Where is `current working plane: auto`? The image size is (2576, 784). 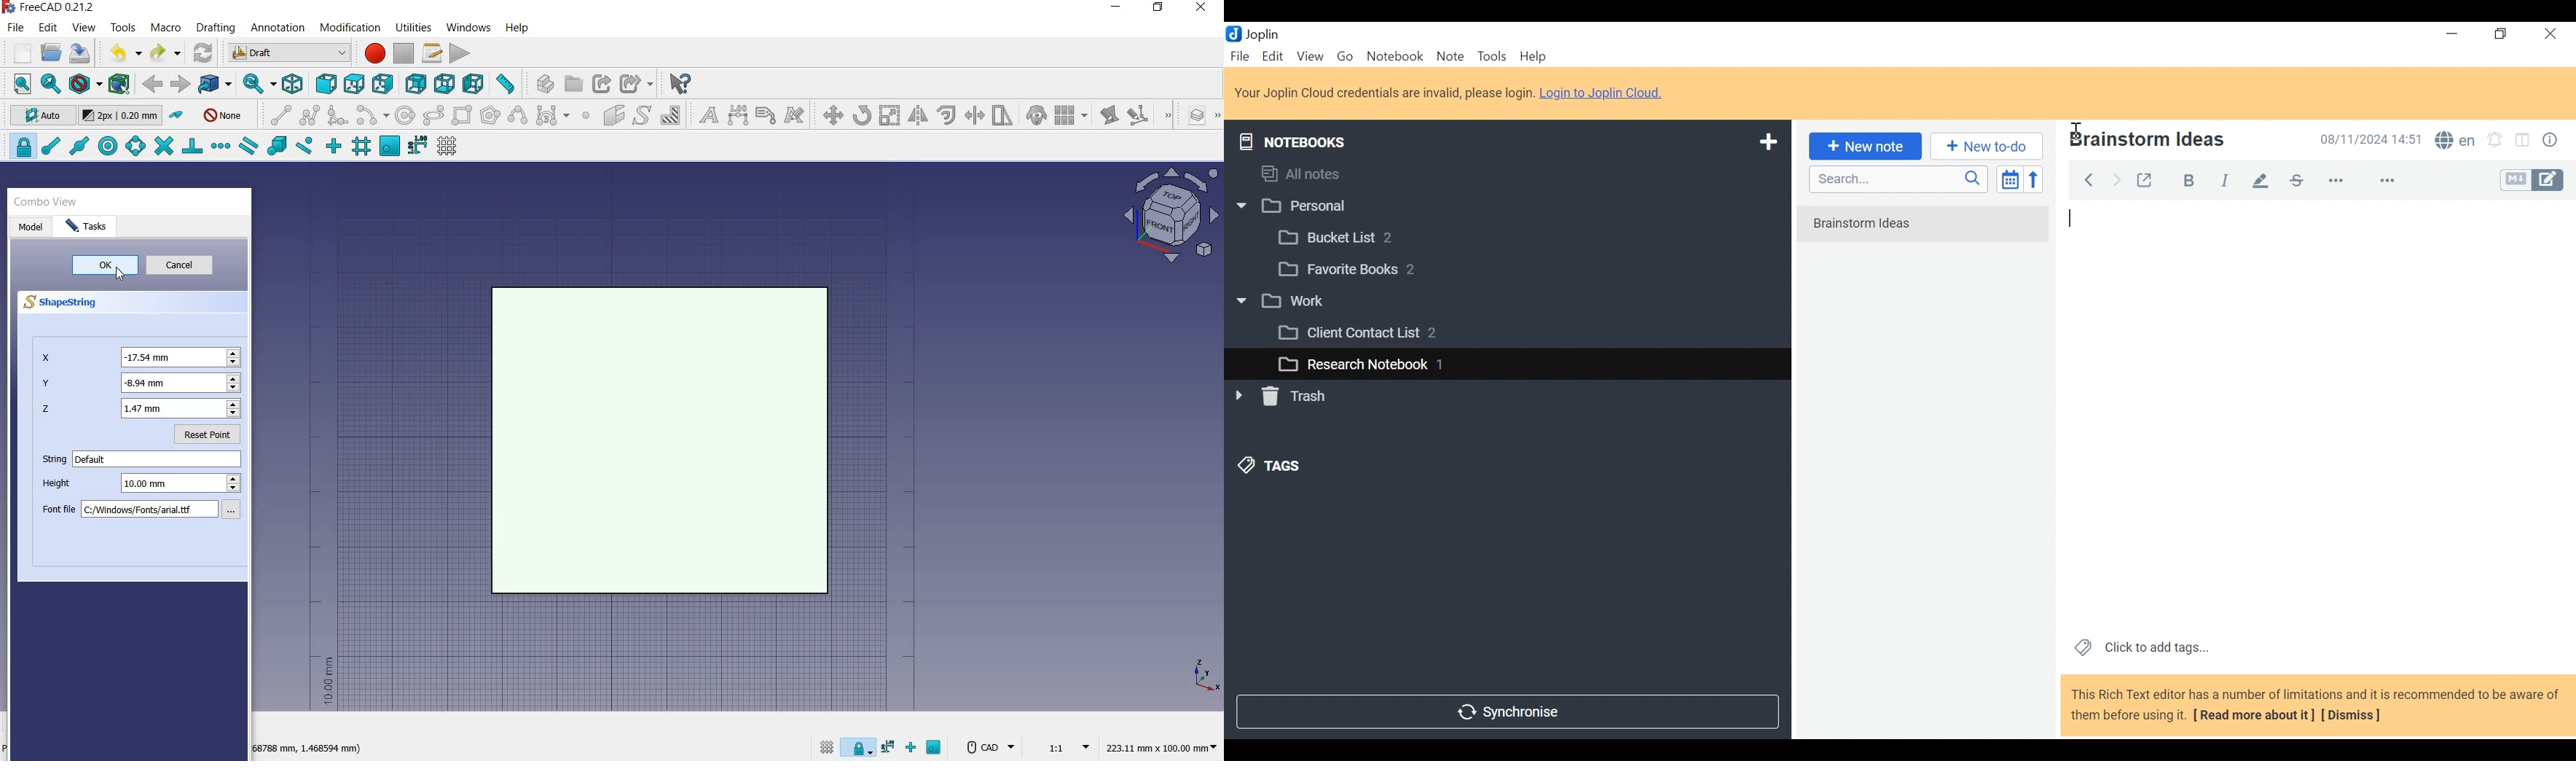
current working plane: auto is located at coordinates (38, 117).